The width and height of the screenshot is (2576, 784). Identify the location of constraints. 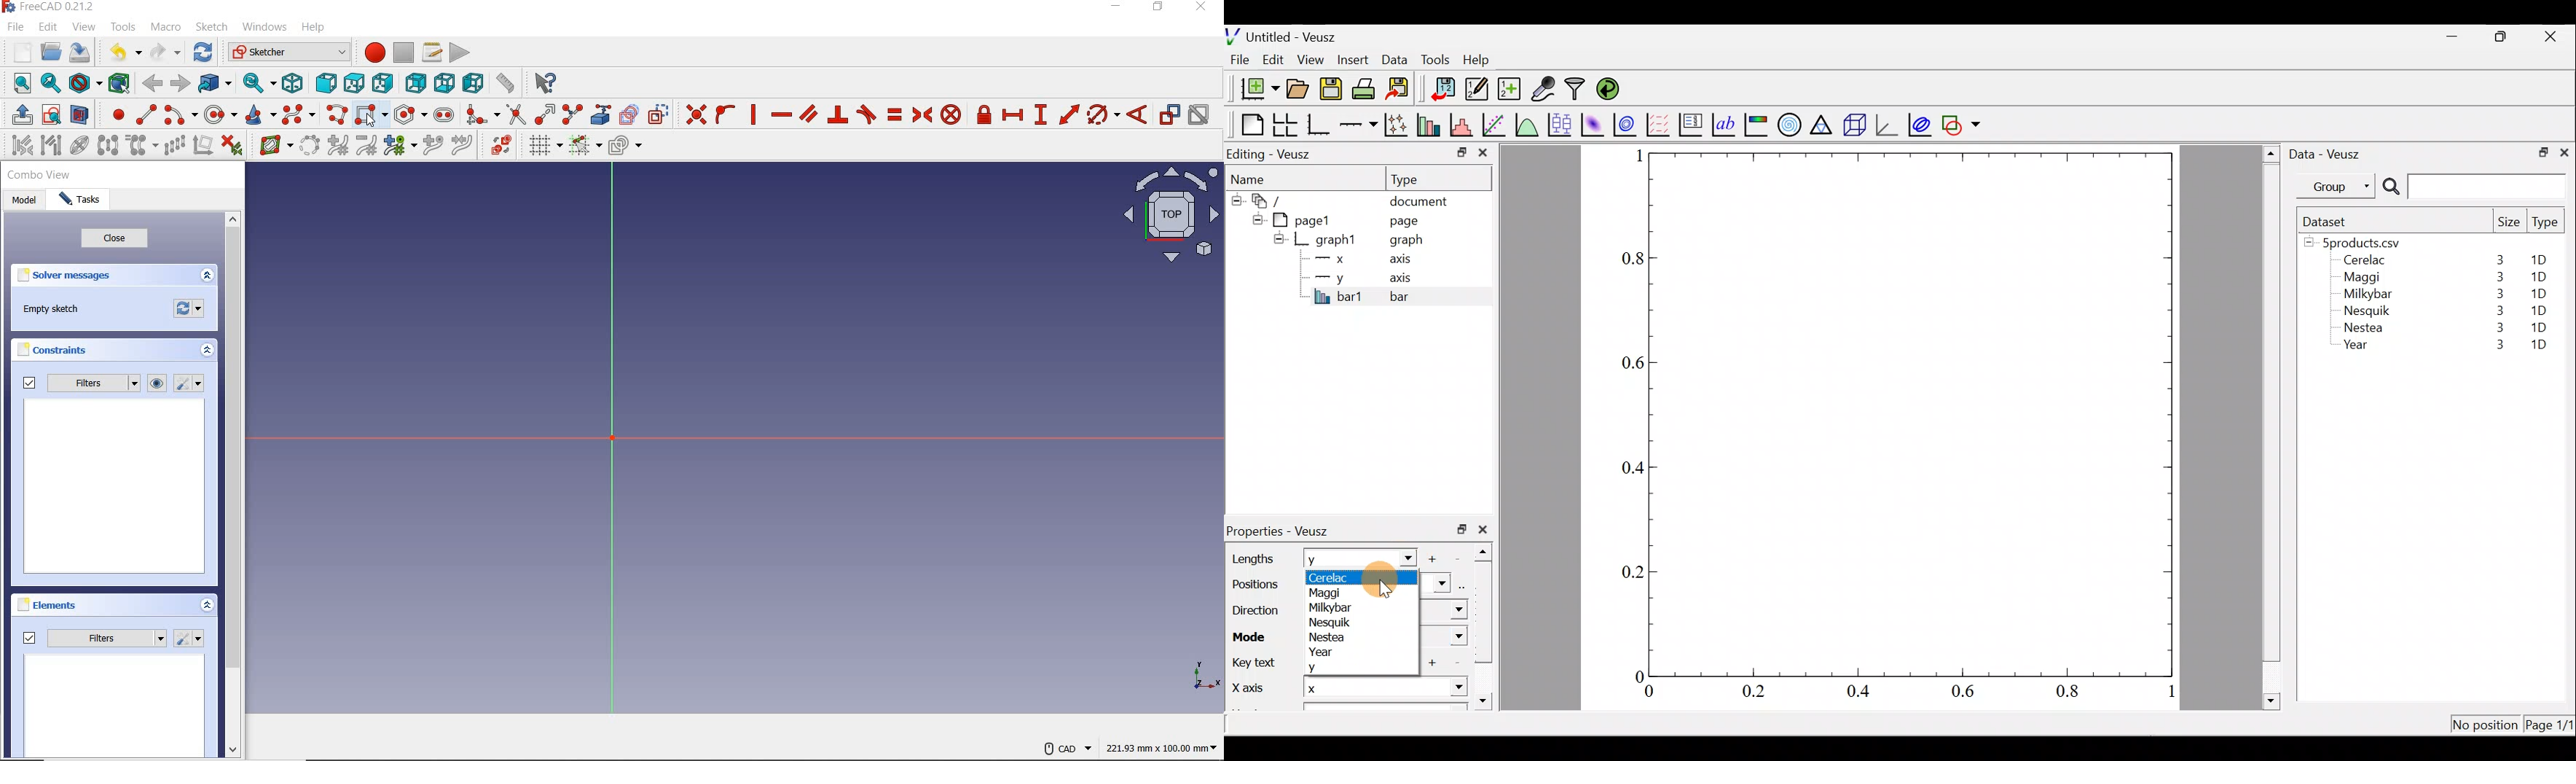
(56, 352).